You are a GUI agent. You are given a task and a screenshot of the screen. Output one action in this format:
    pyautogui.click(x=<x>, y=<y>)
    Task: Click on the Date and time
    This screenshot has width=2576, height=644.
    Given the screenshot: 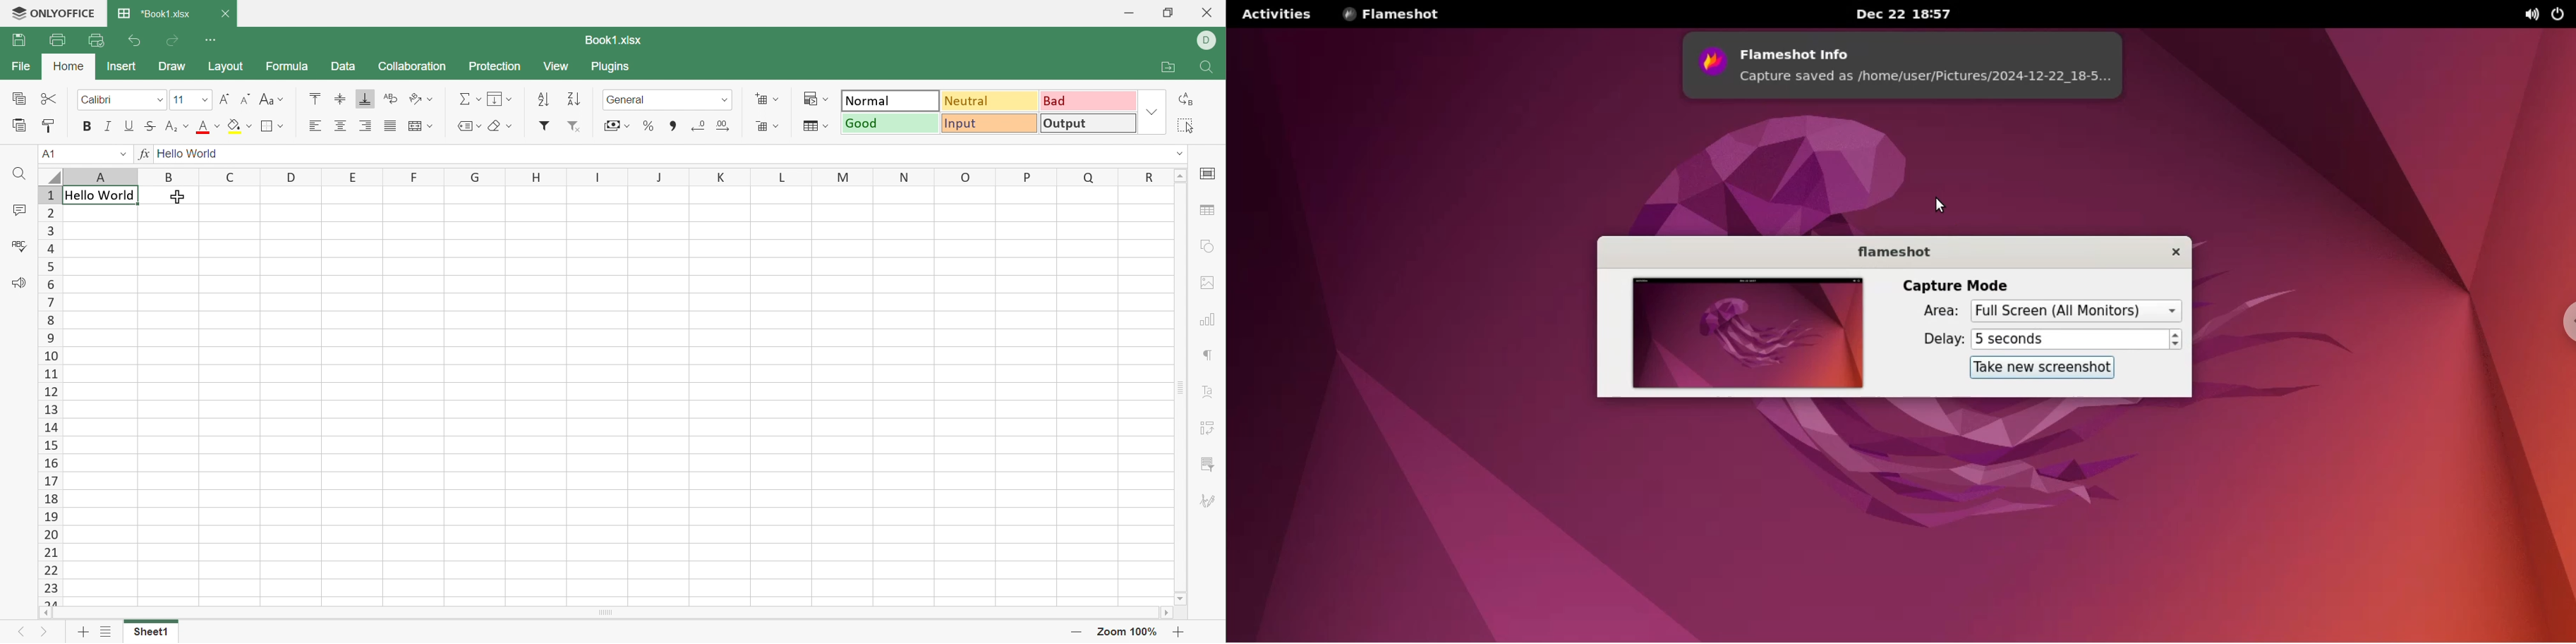 What is the action you would take?
    pyautogui.click(x=1906, y=15)
    